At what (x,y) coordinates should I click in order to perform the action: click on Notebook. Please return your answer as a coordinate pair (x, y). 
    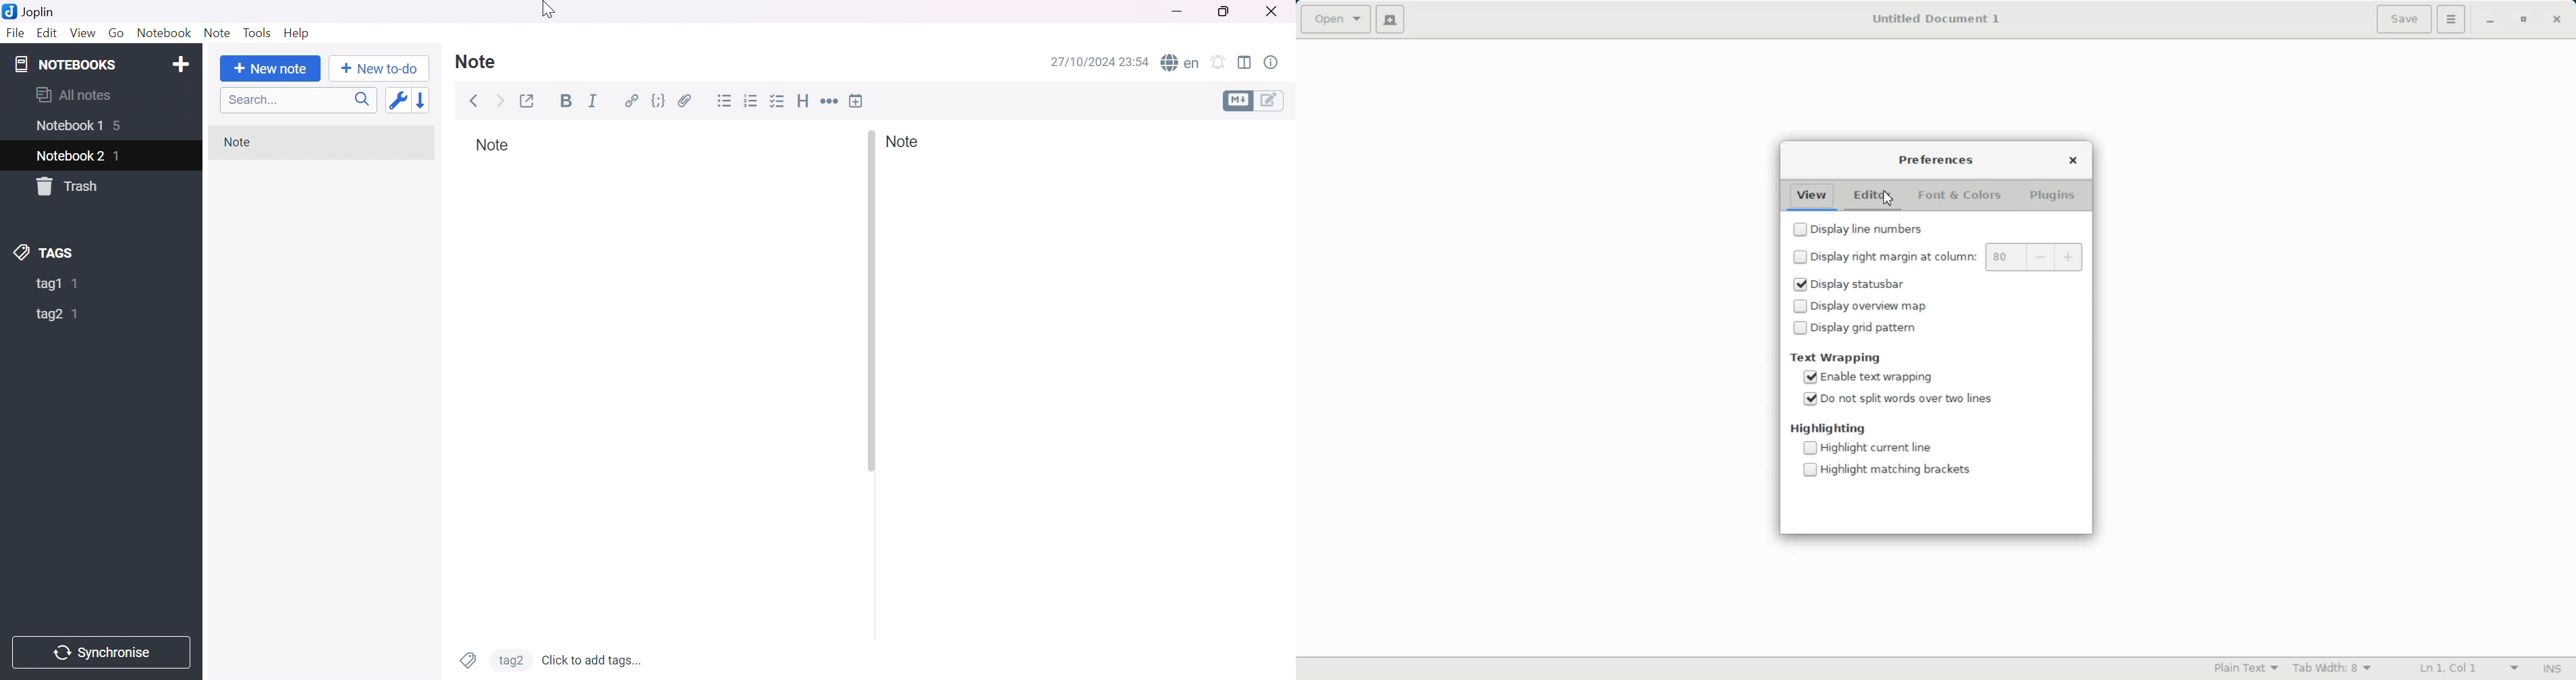
    Looking at the image, I should click on (161, 34).